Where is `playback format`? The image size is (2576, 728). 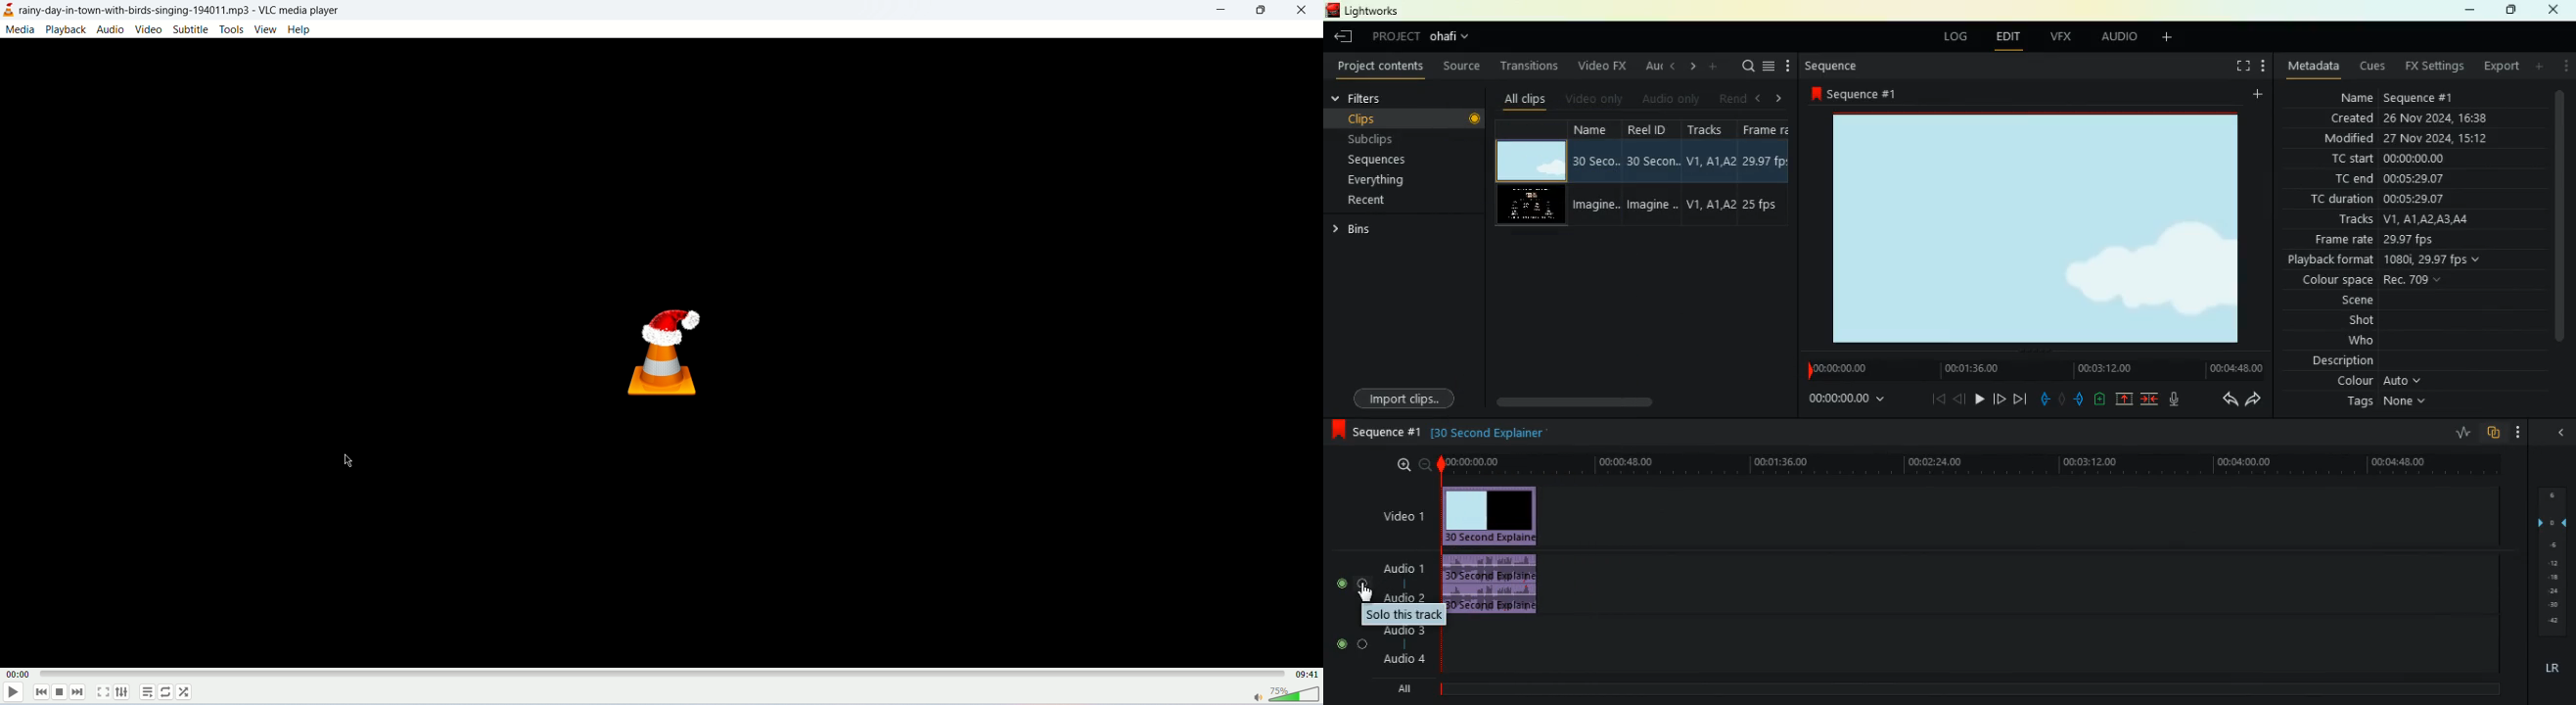 playback format is located at coordinates (2387, 260).